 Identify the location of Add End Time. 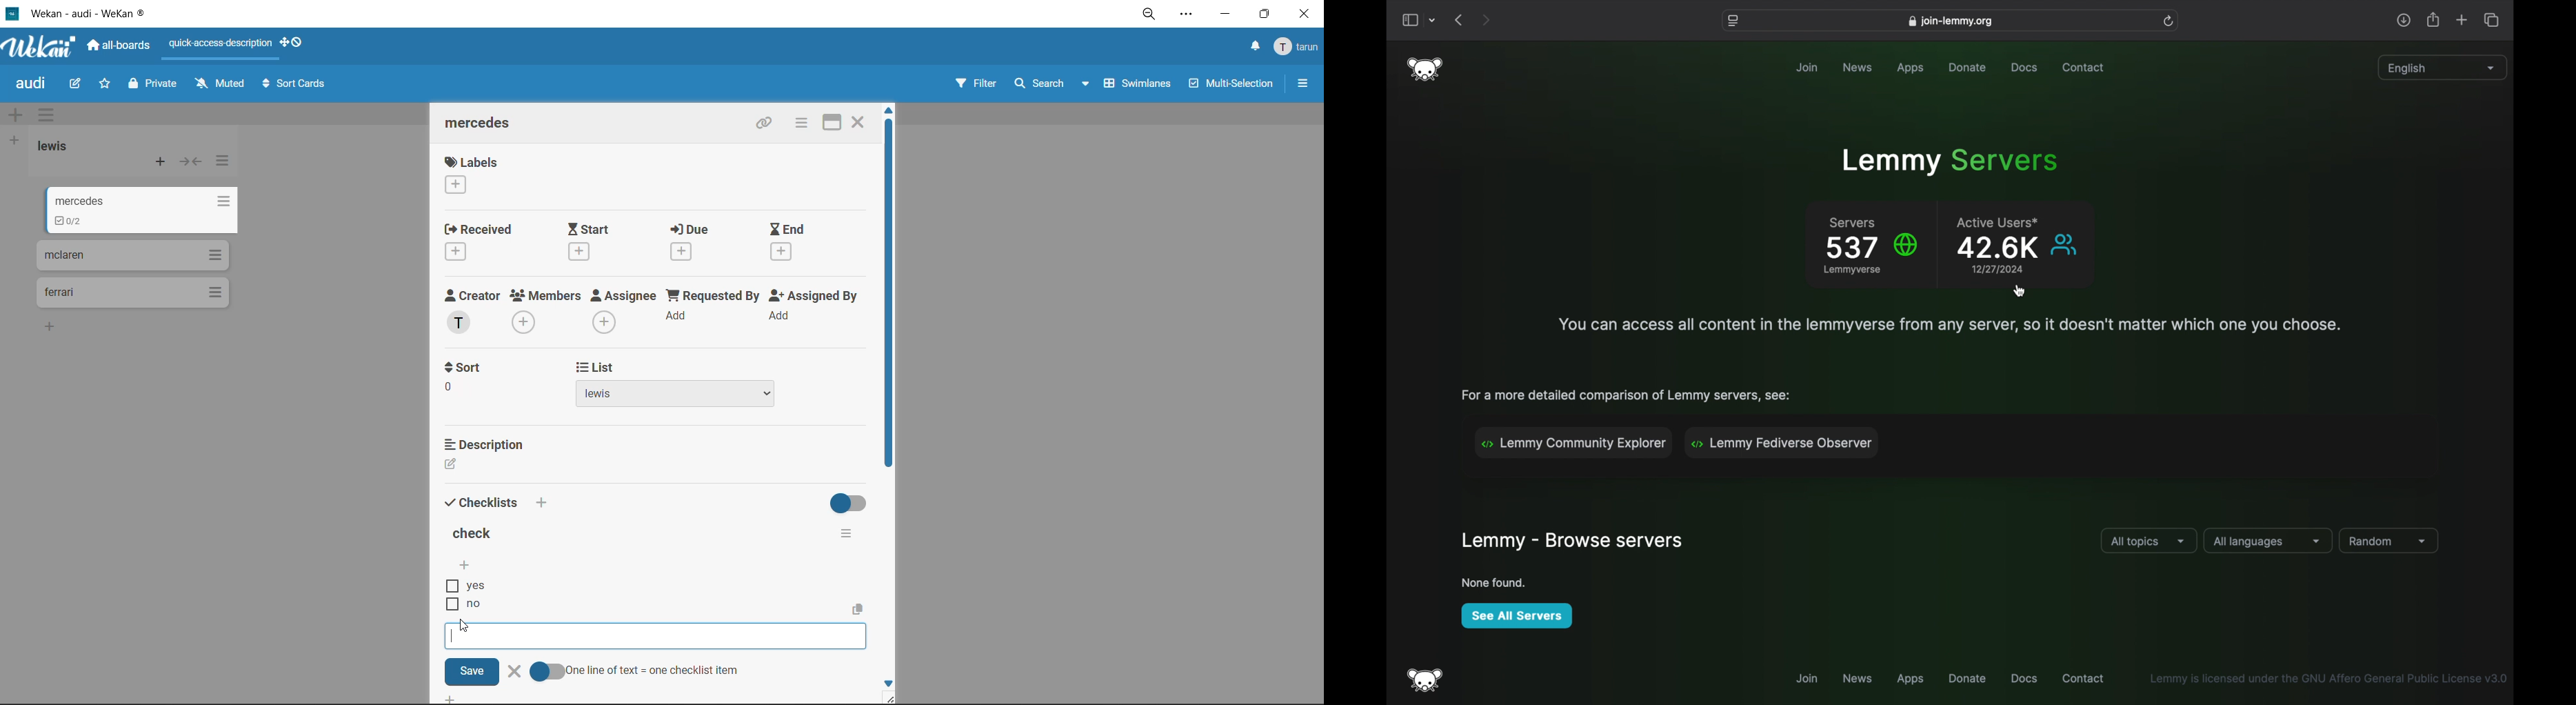
(786, 252).